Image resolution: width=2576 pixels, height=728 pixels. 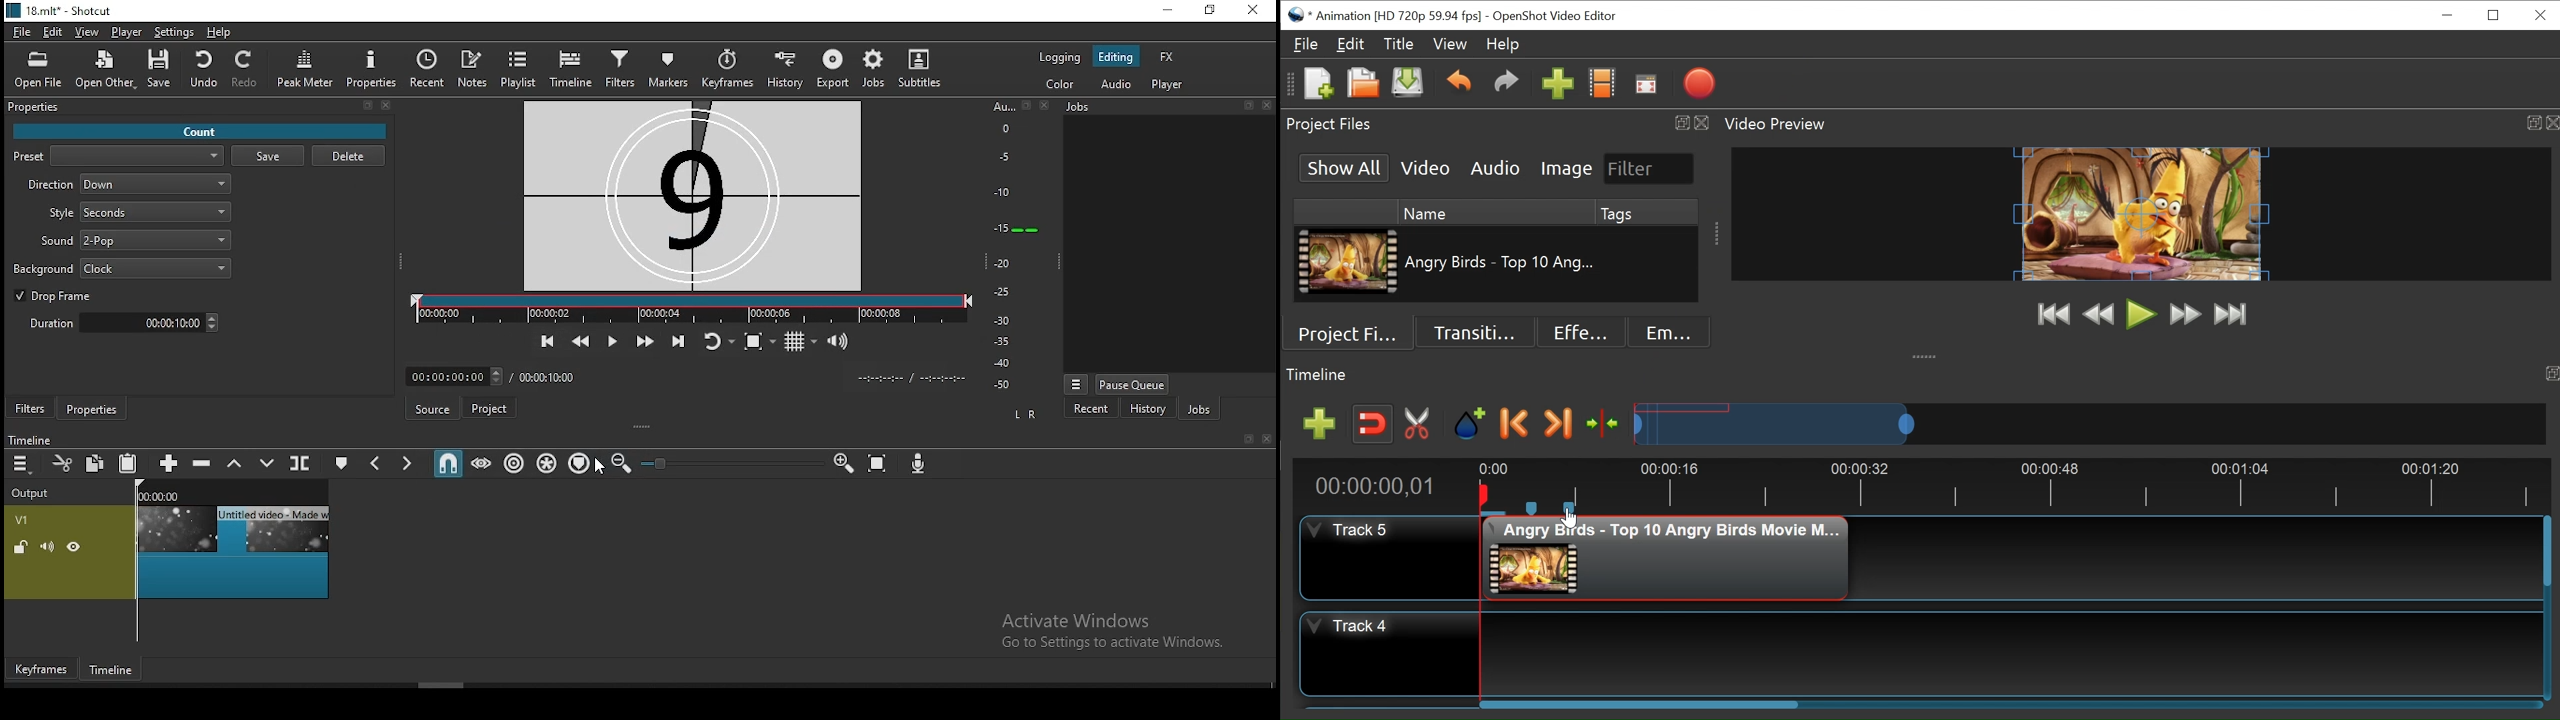 What do you see at coordinates (32, 407) in the screenshot?
I see `filters` at bounding box center [32, 407].